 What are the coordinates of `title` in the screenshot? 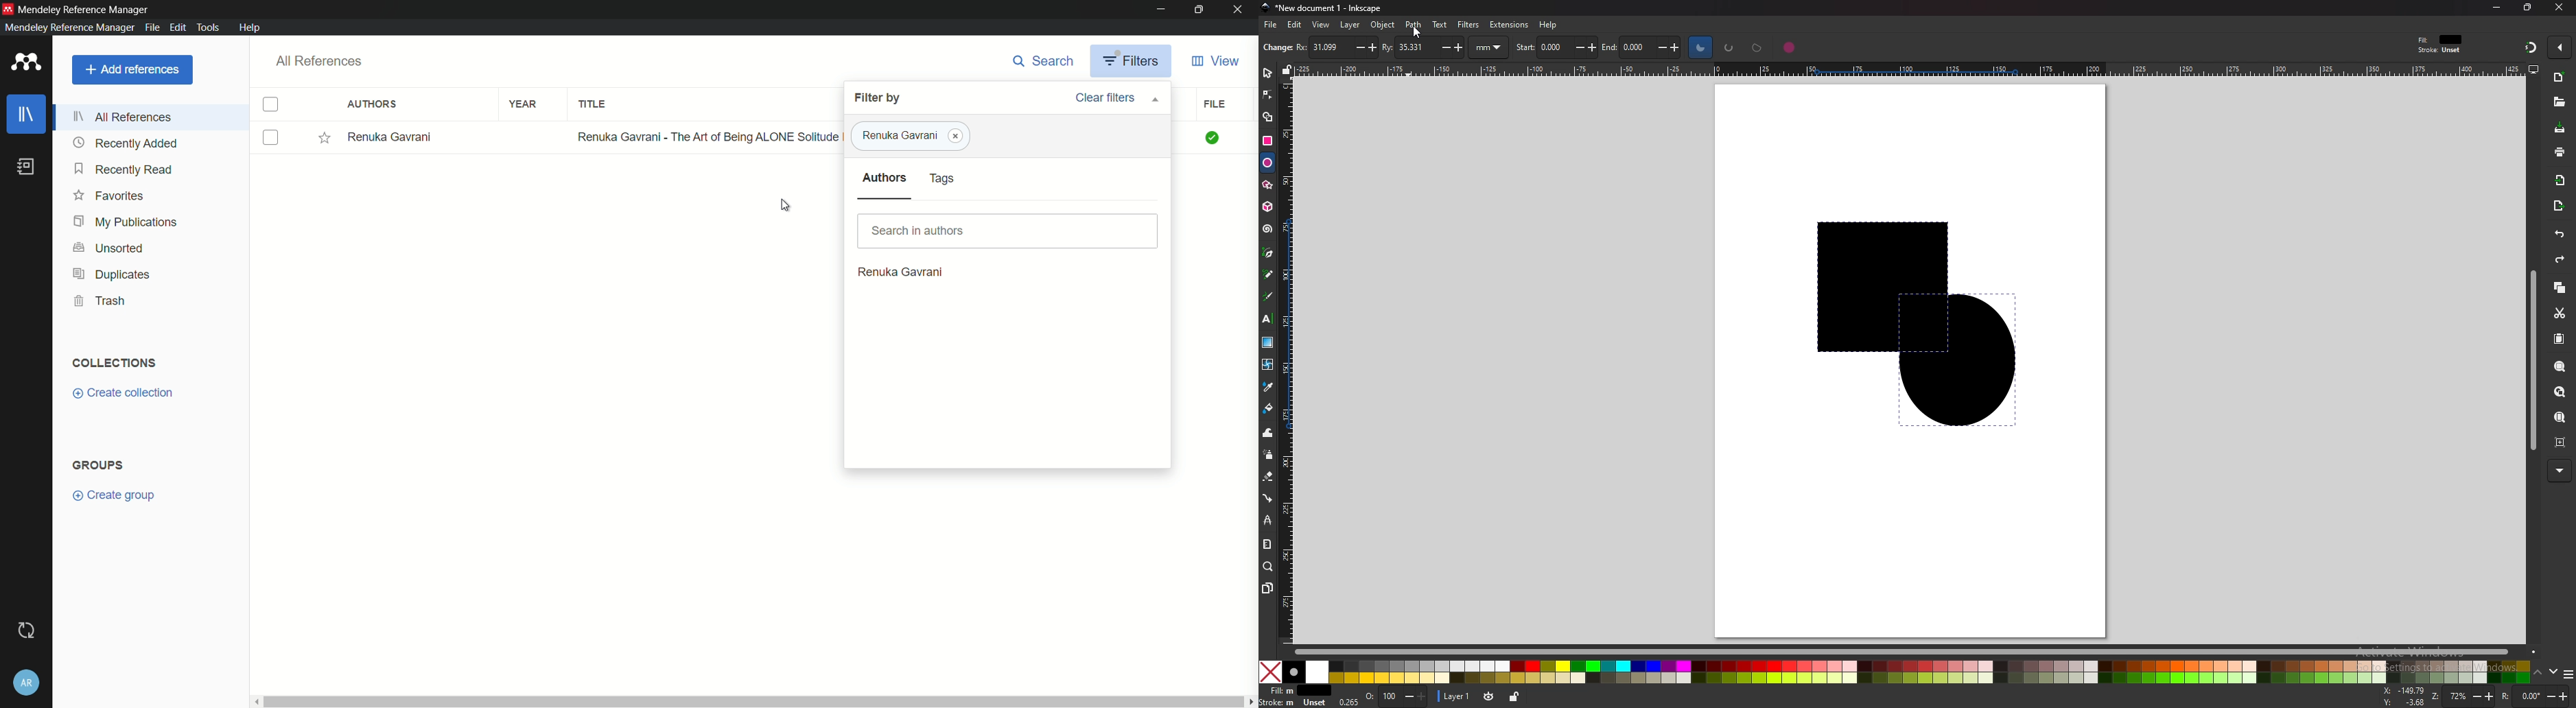 It's located at (1320, 8).